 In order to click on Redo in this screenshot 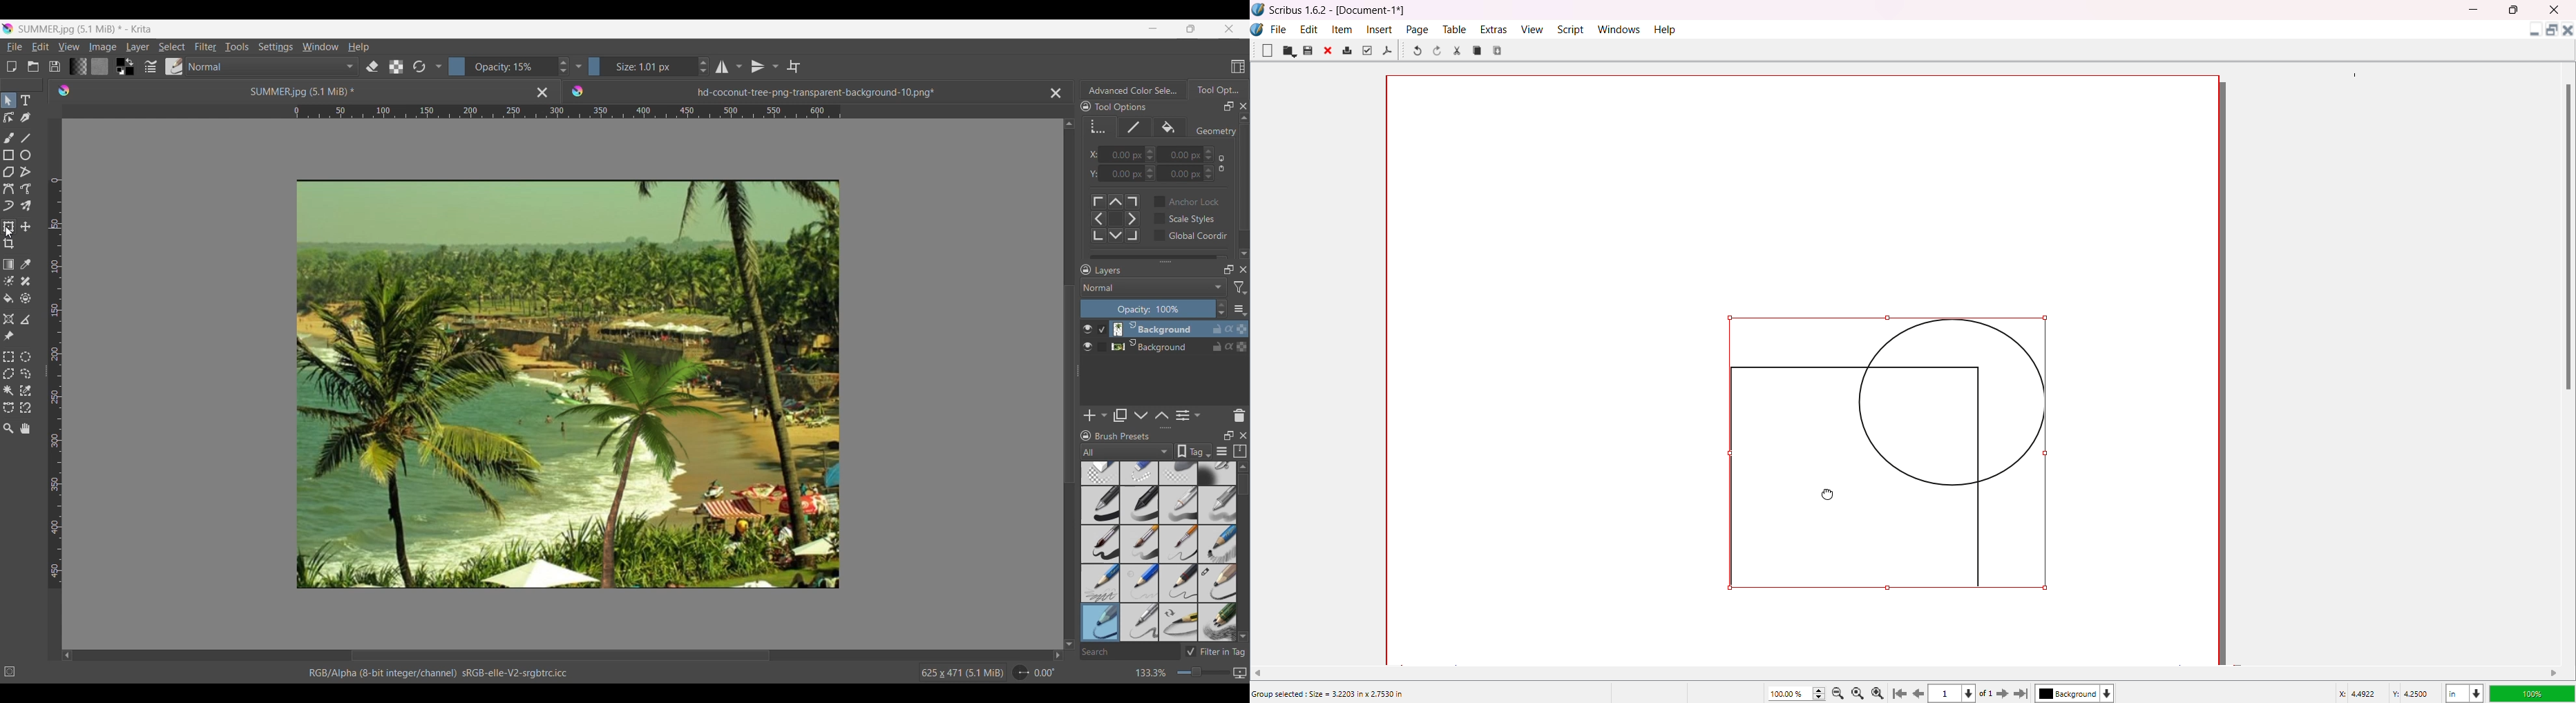, I will do `click(1440, 52)`.